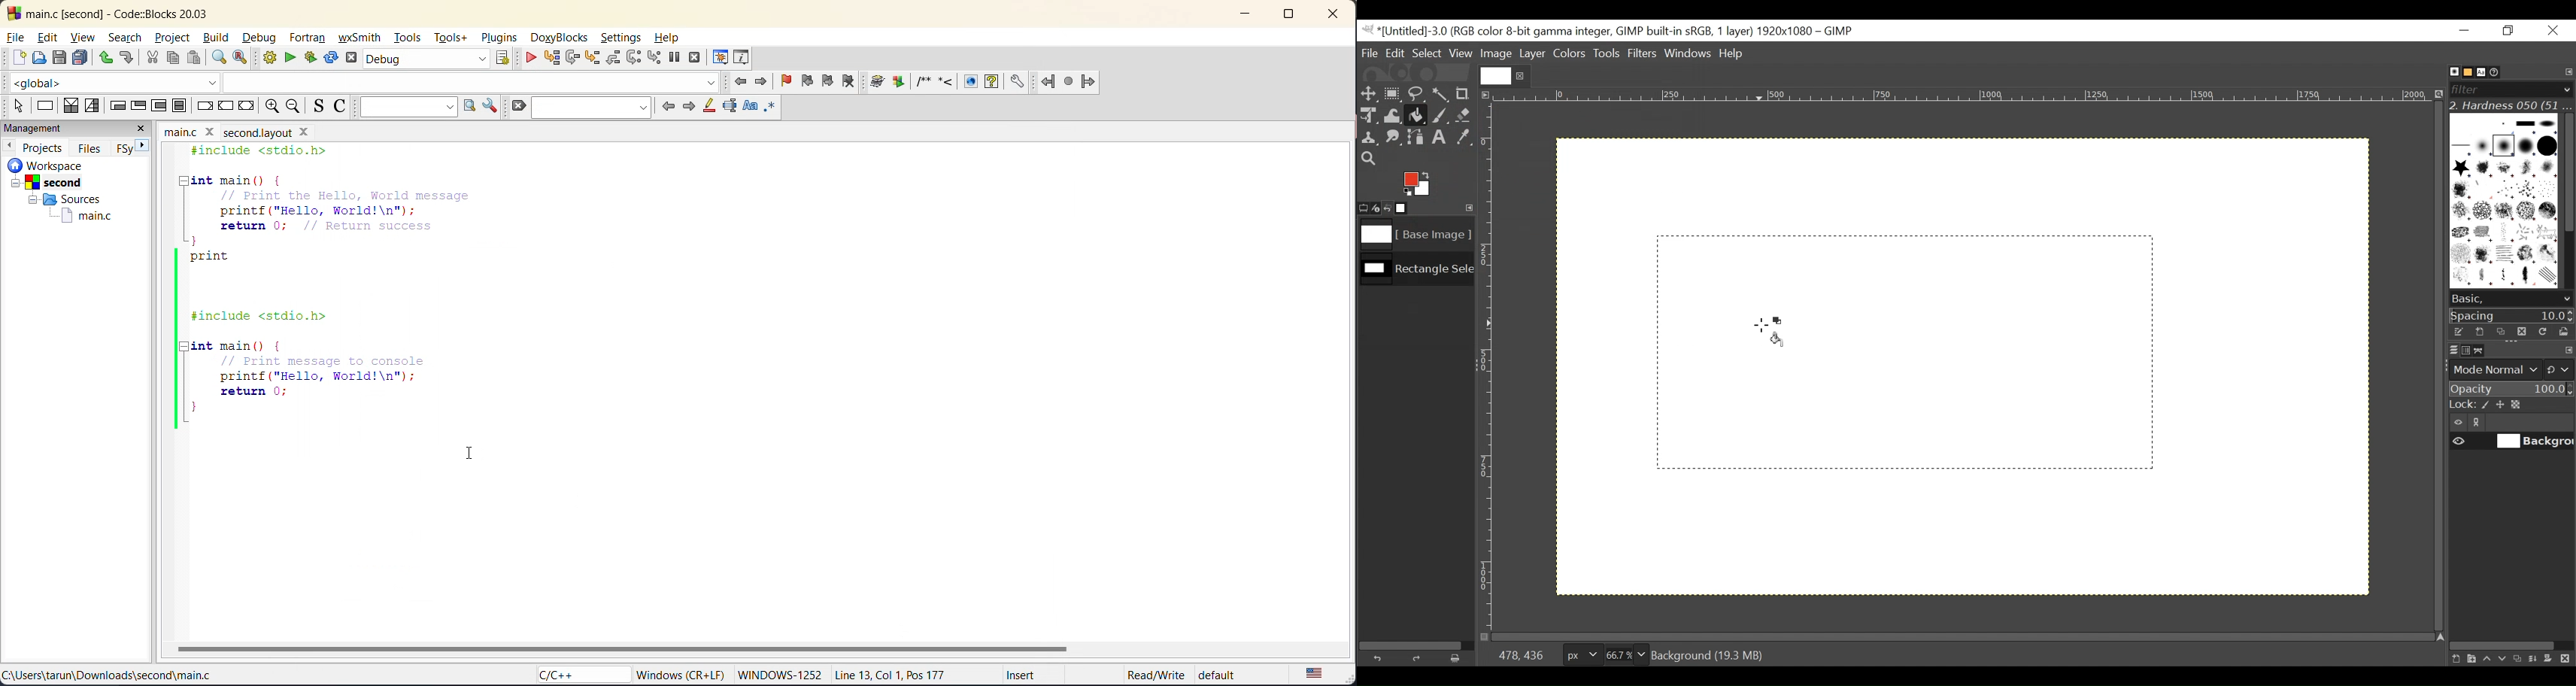 This screenshot has height=700, width=2576. I want to click on undo, so click(105, 57).